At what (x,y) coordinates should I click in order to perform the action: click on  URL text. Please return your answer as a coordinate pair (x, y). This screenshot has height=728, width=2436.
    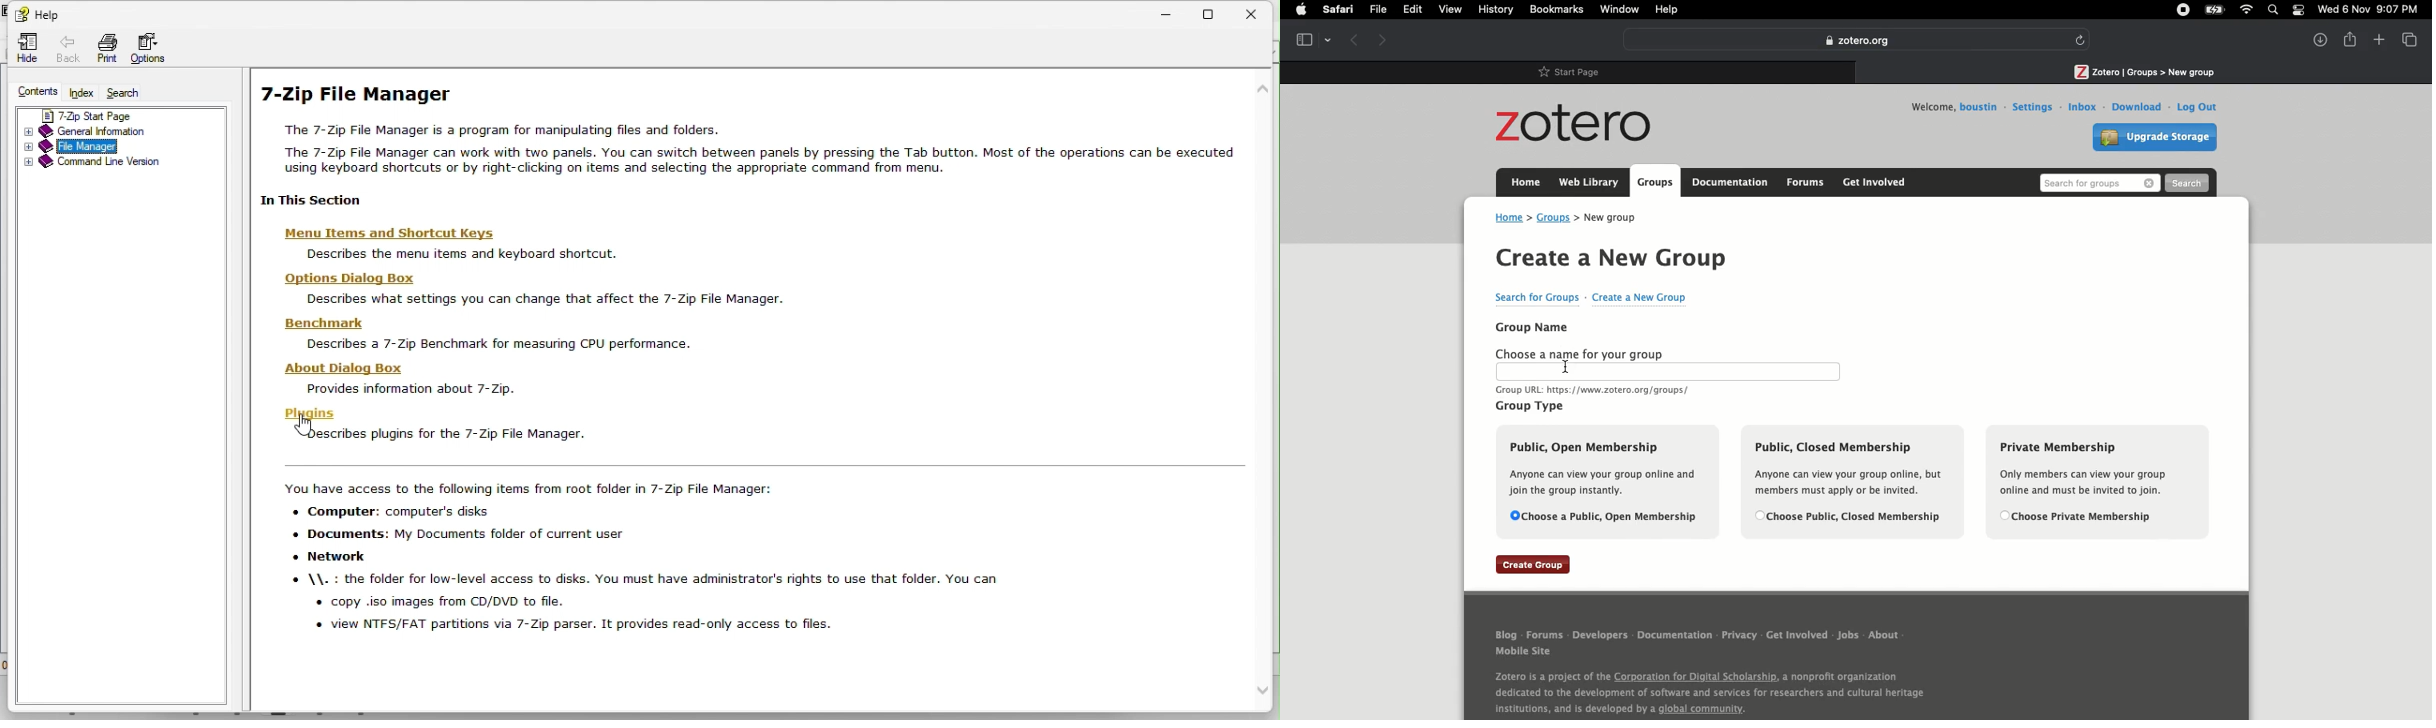
    Looking at the image, I should click on (1594, 390).